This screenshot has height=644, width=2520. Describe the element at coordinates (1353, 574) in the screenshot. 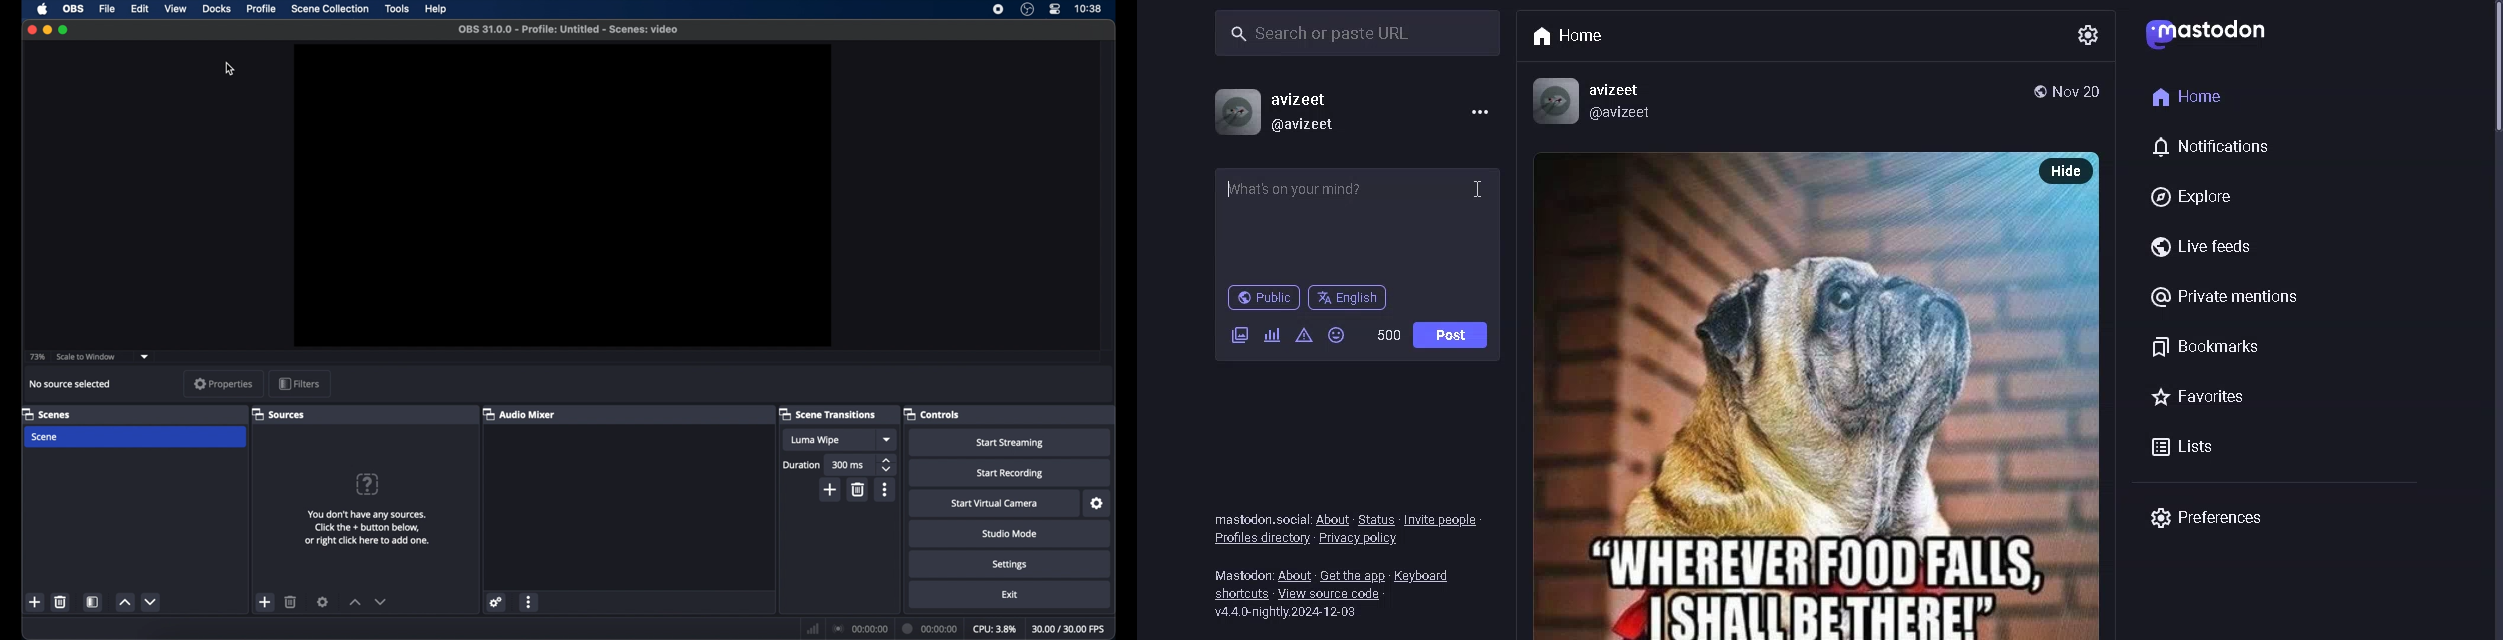

I see `get the app` at that location.